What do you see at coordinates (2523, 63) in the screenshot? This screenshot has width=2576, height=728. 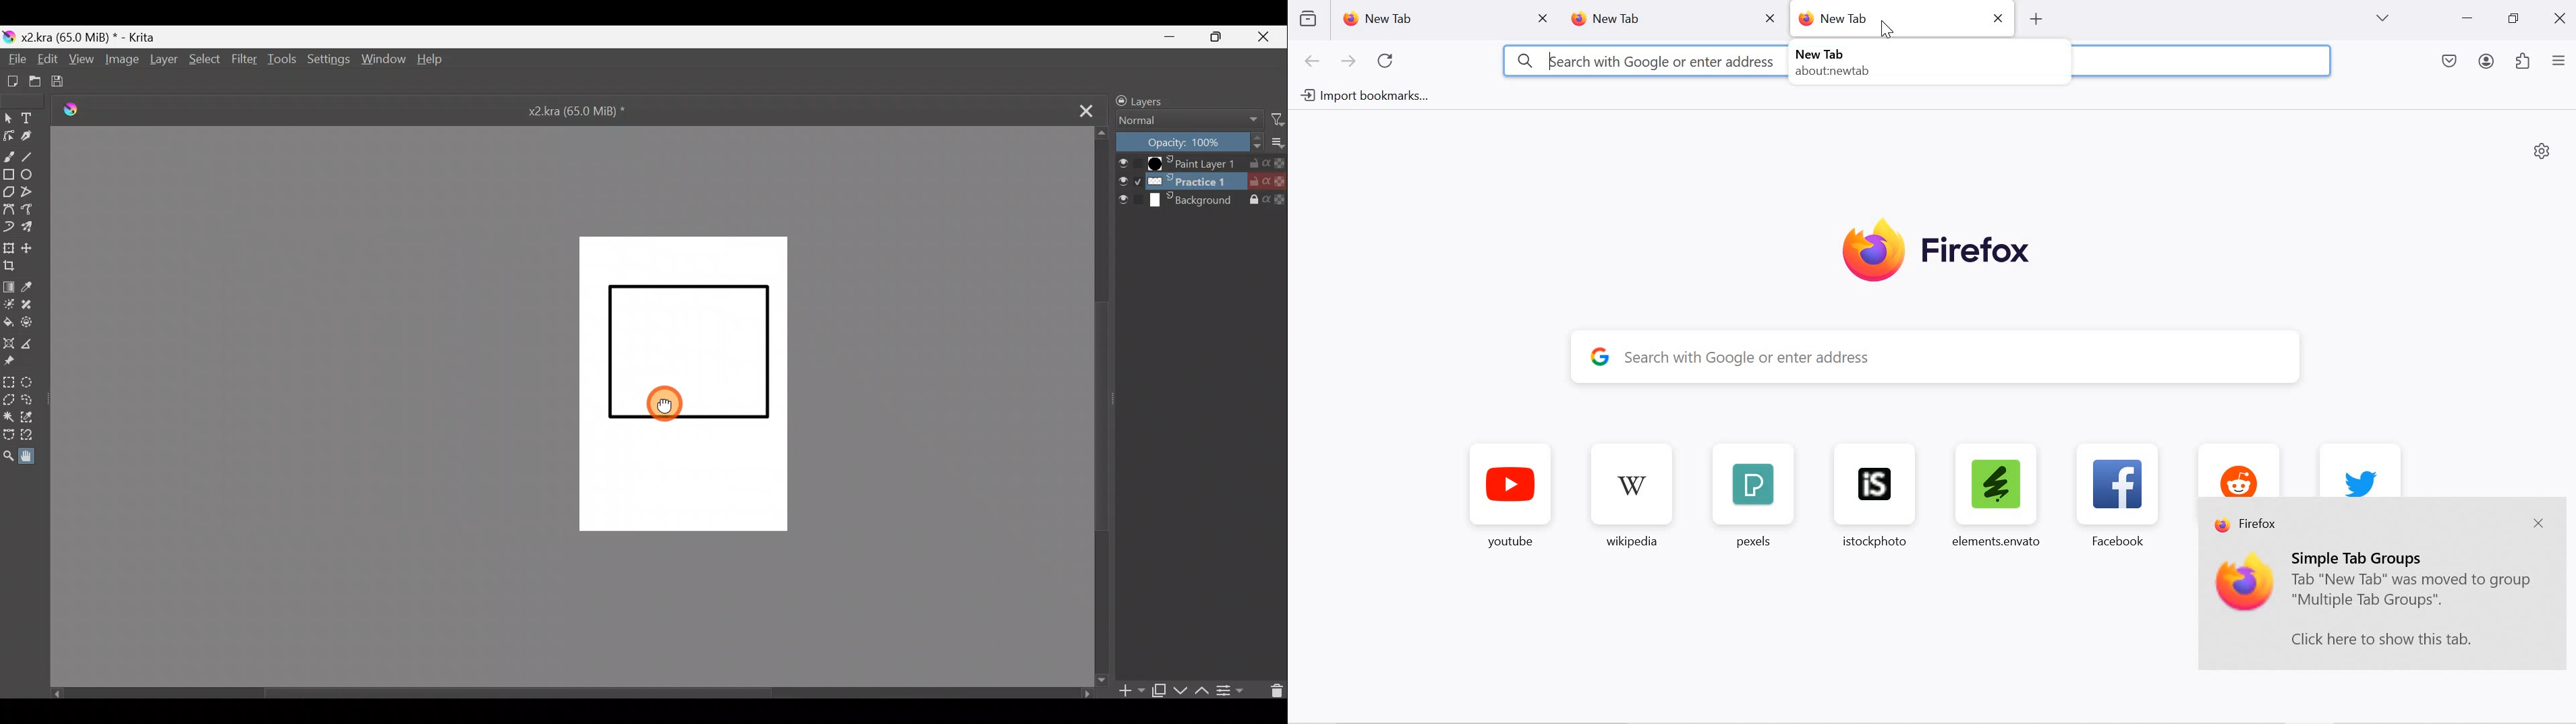 I see `extensions` at bounding box center [2523, 63].